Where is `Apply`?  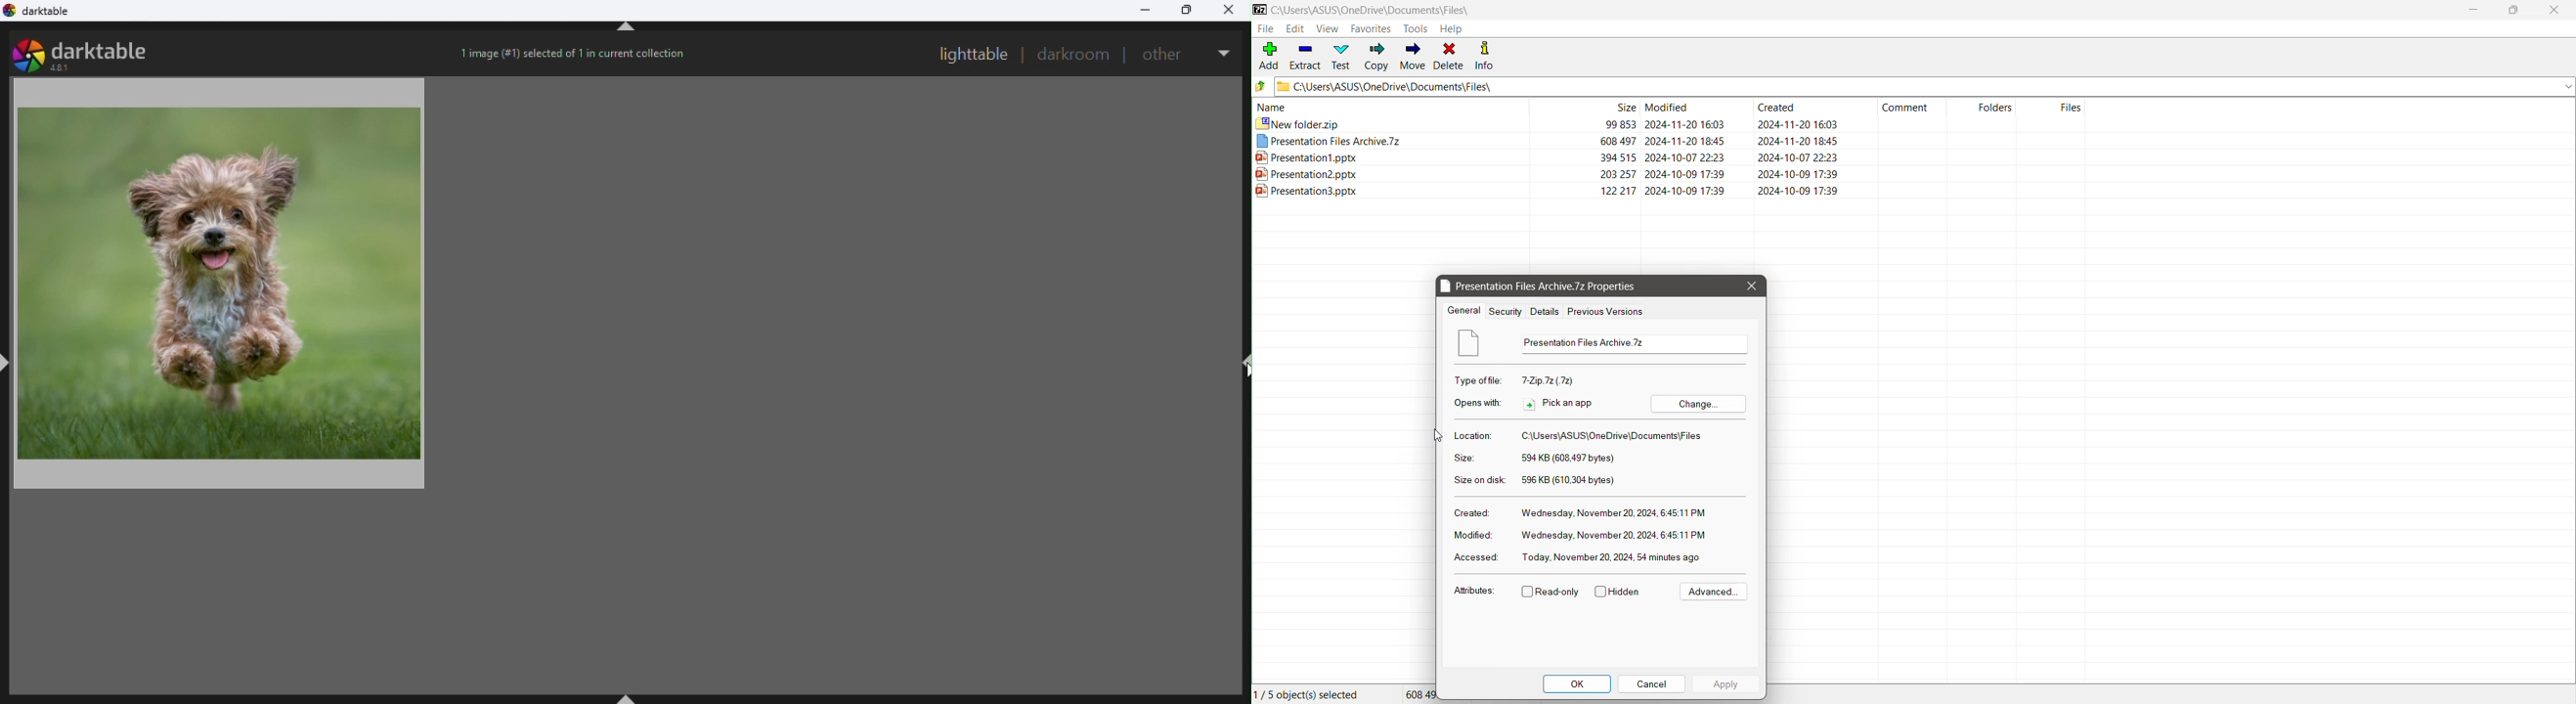
Apply is located at coordinates (1726, 682).